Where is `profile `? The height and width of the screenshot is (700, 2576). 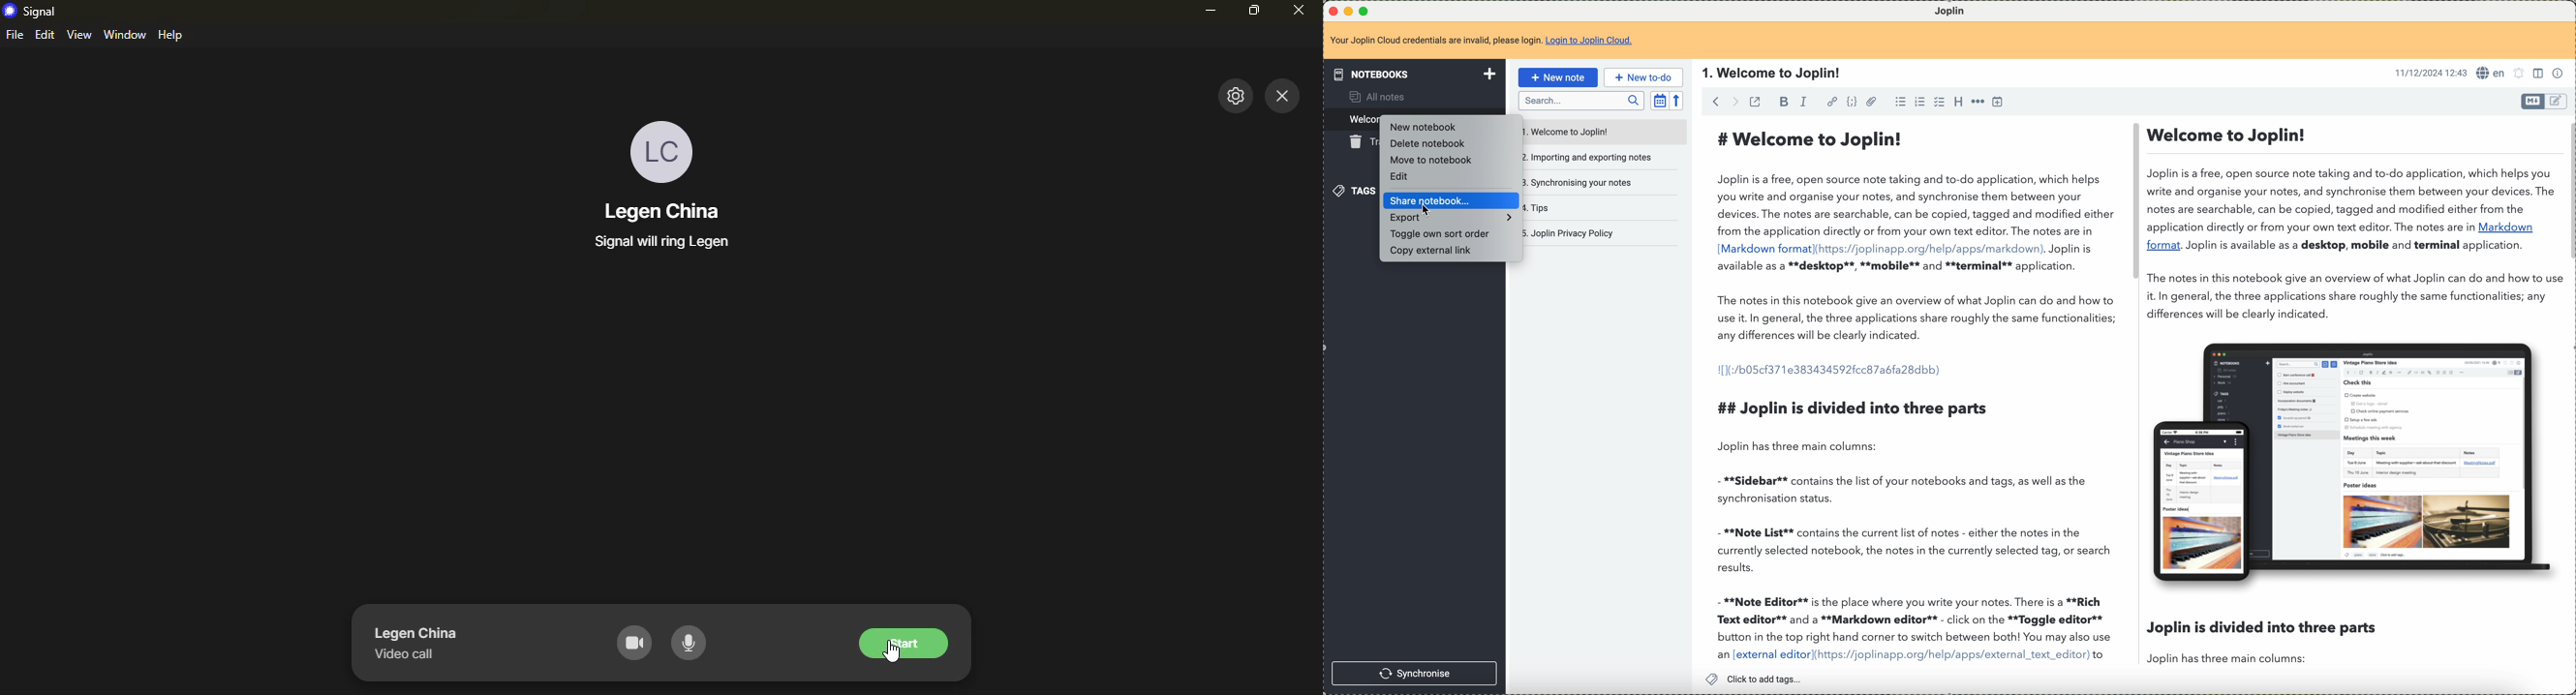
profile  is located at coordinates (661, 147).